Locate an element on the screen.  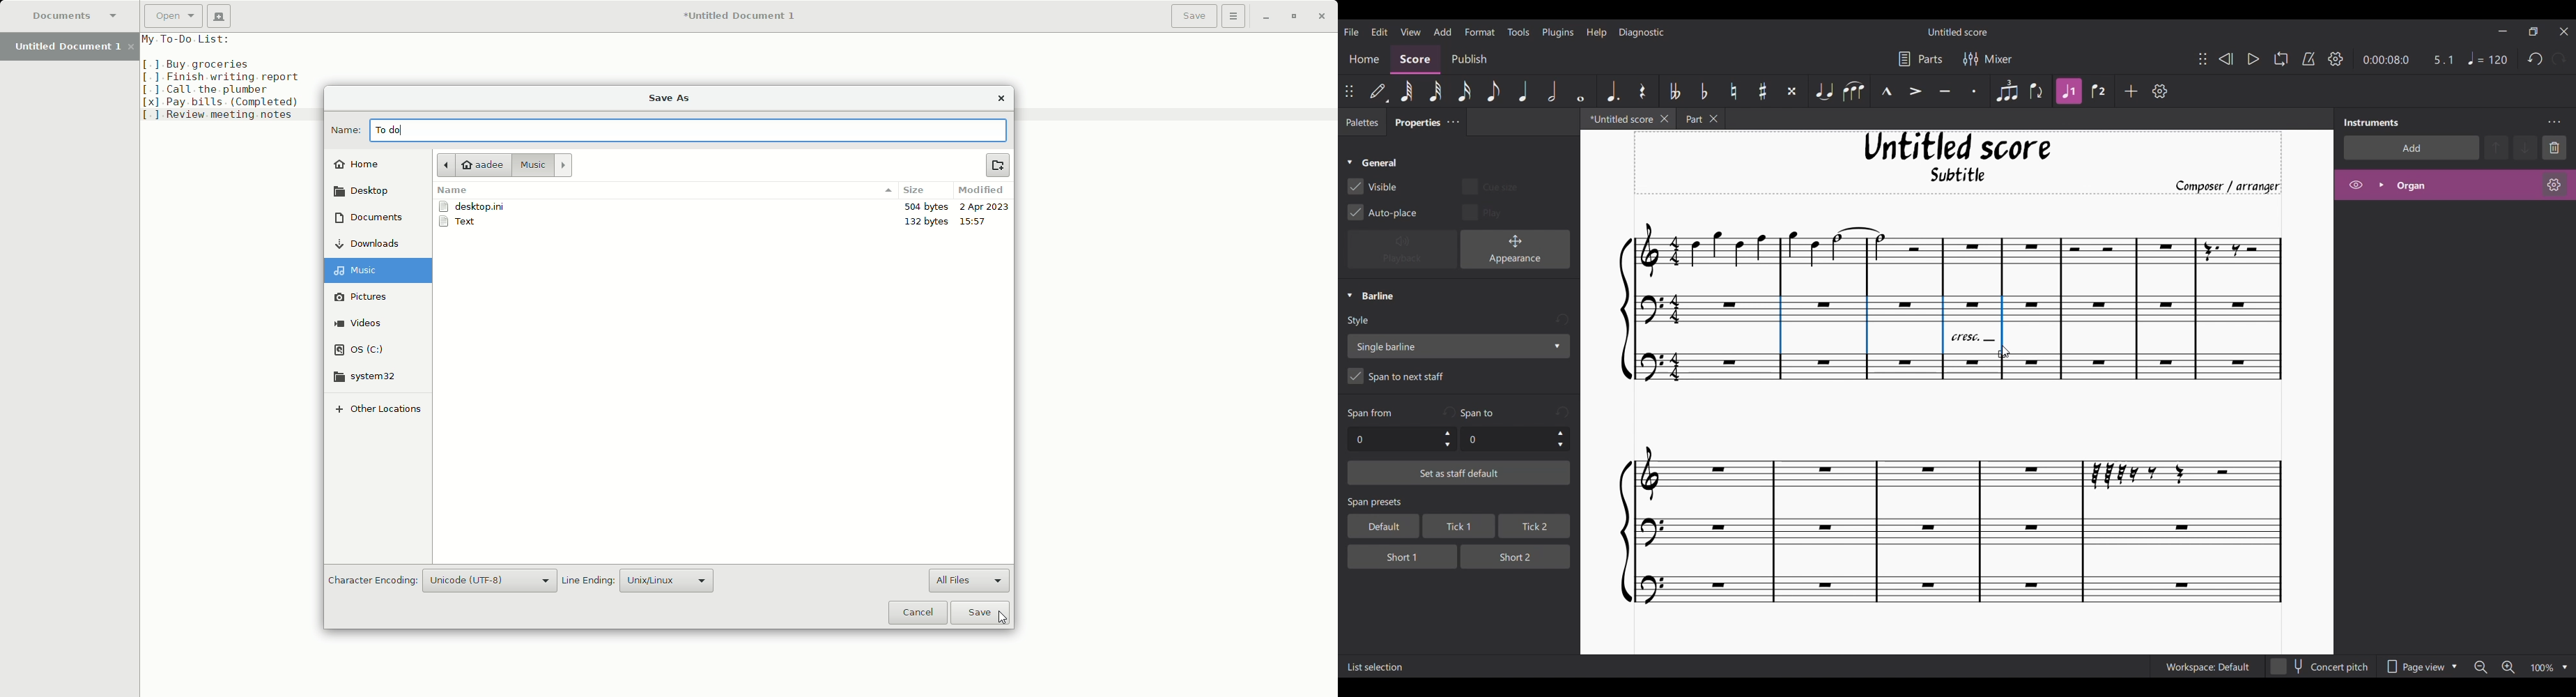
Score title is located at coordinates (1957, 32).